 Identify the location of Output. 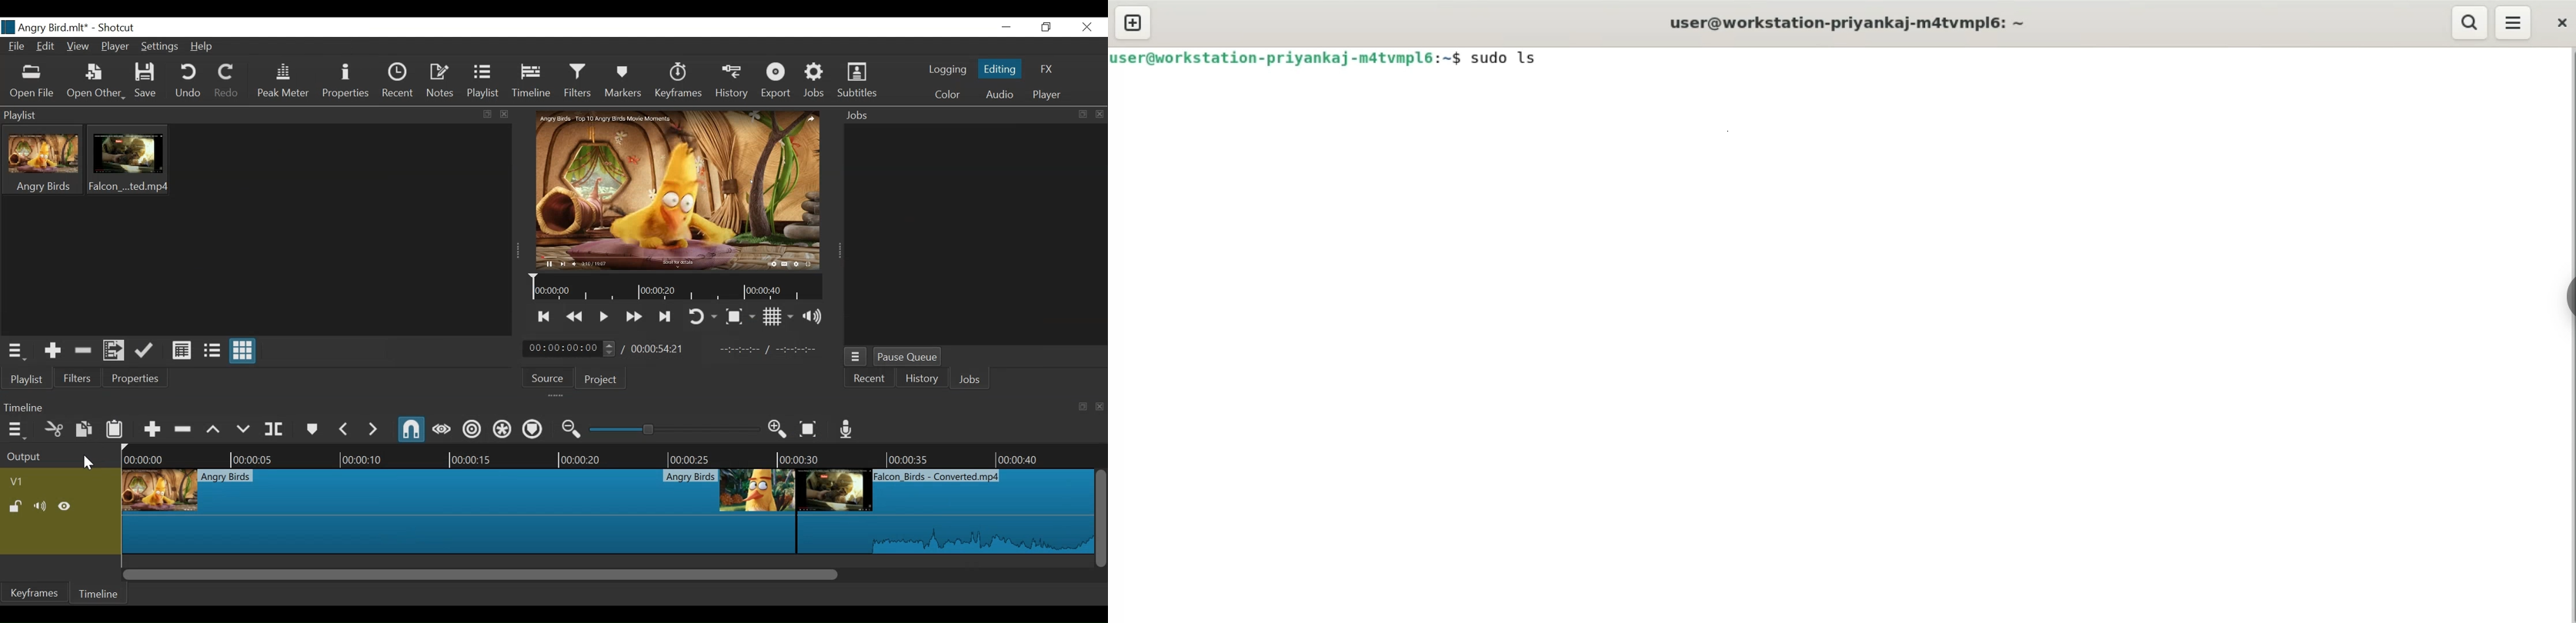
(59, 455).